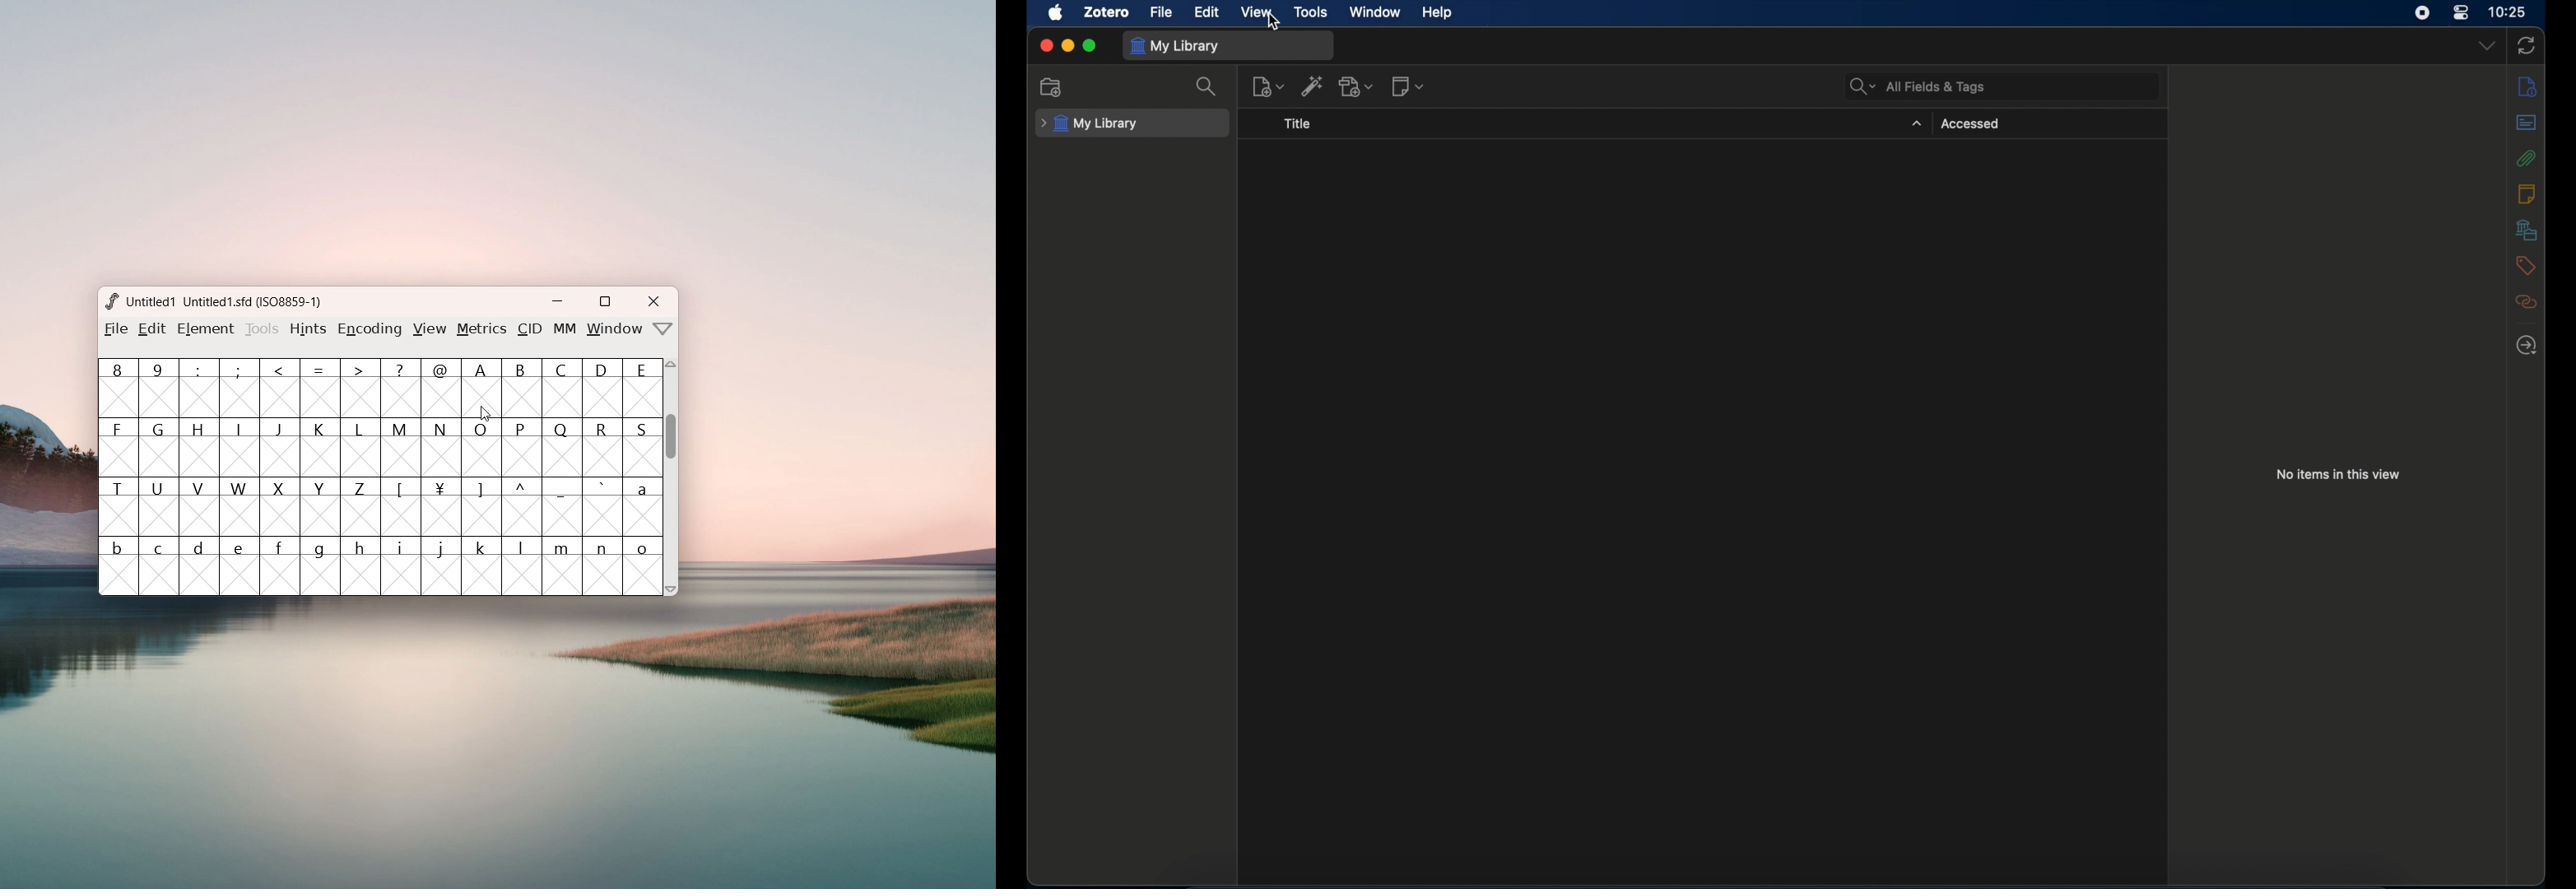  I want to click on tools, so click(263, 329).